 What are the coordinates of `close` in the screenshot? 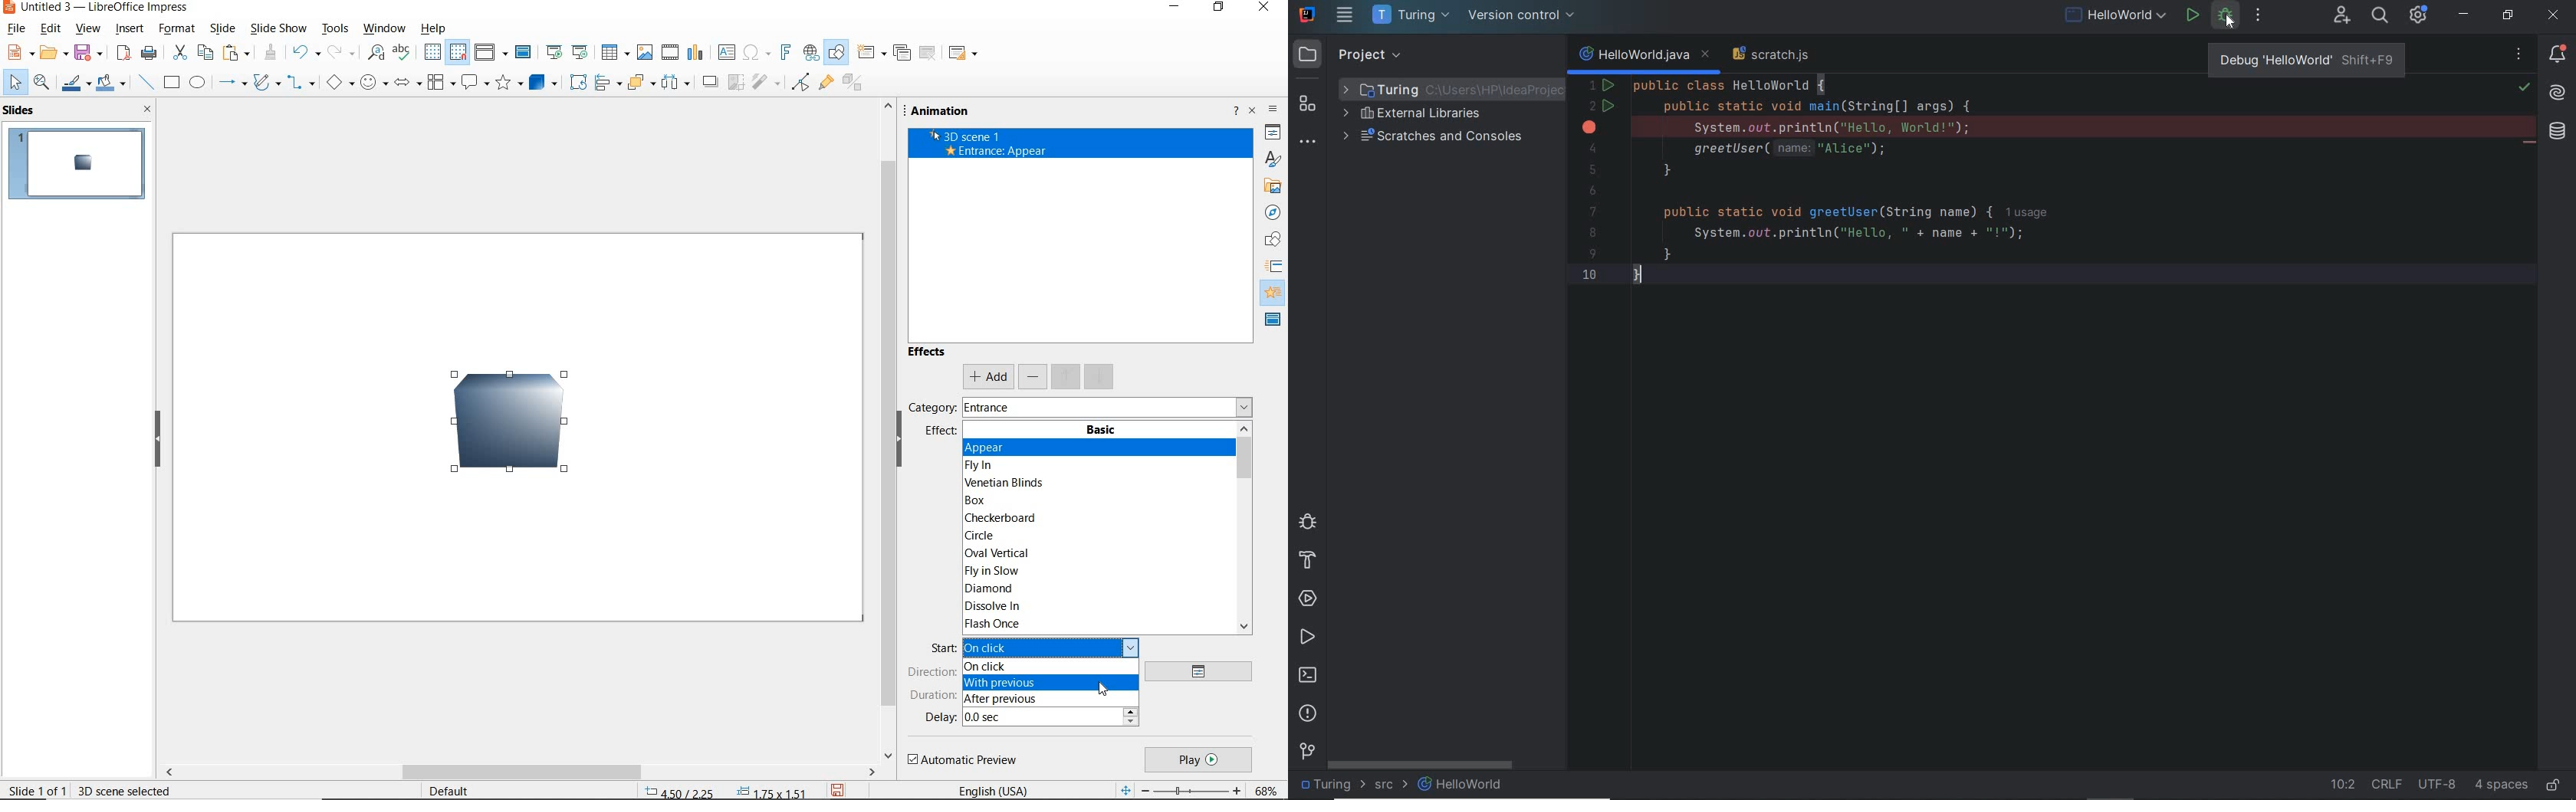 It's located at (1254, 110).